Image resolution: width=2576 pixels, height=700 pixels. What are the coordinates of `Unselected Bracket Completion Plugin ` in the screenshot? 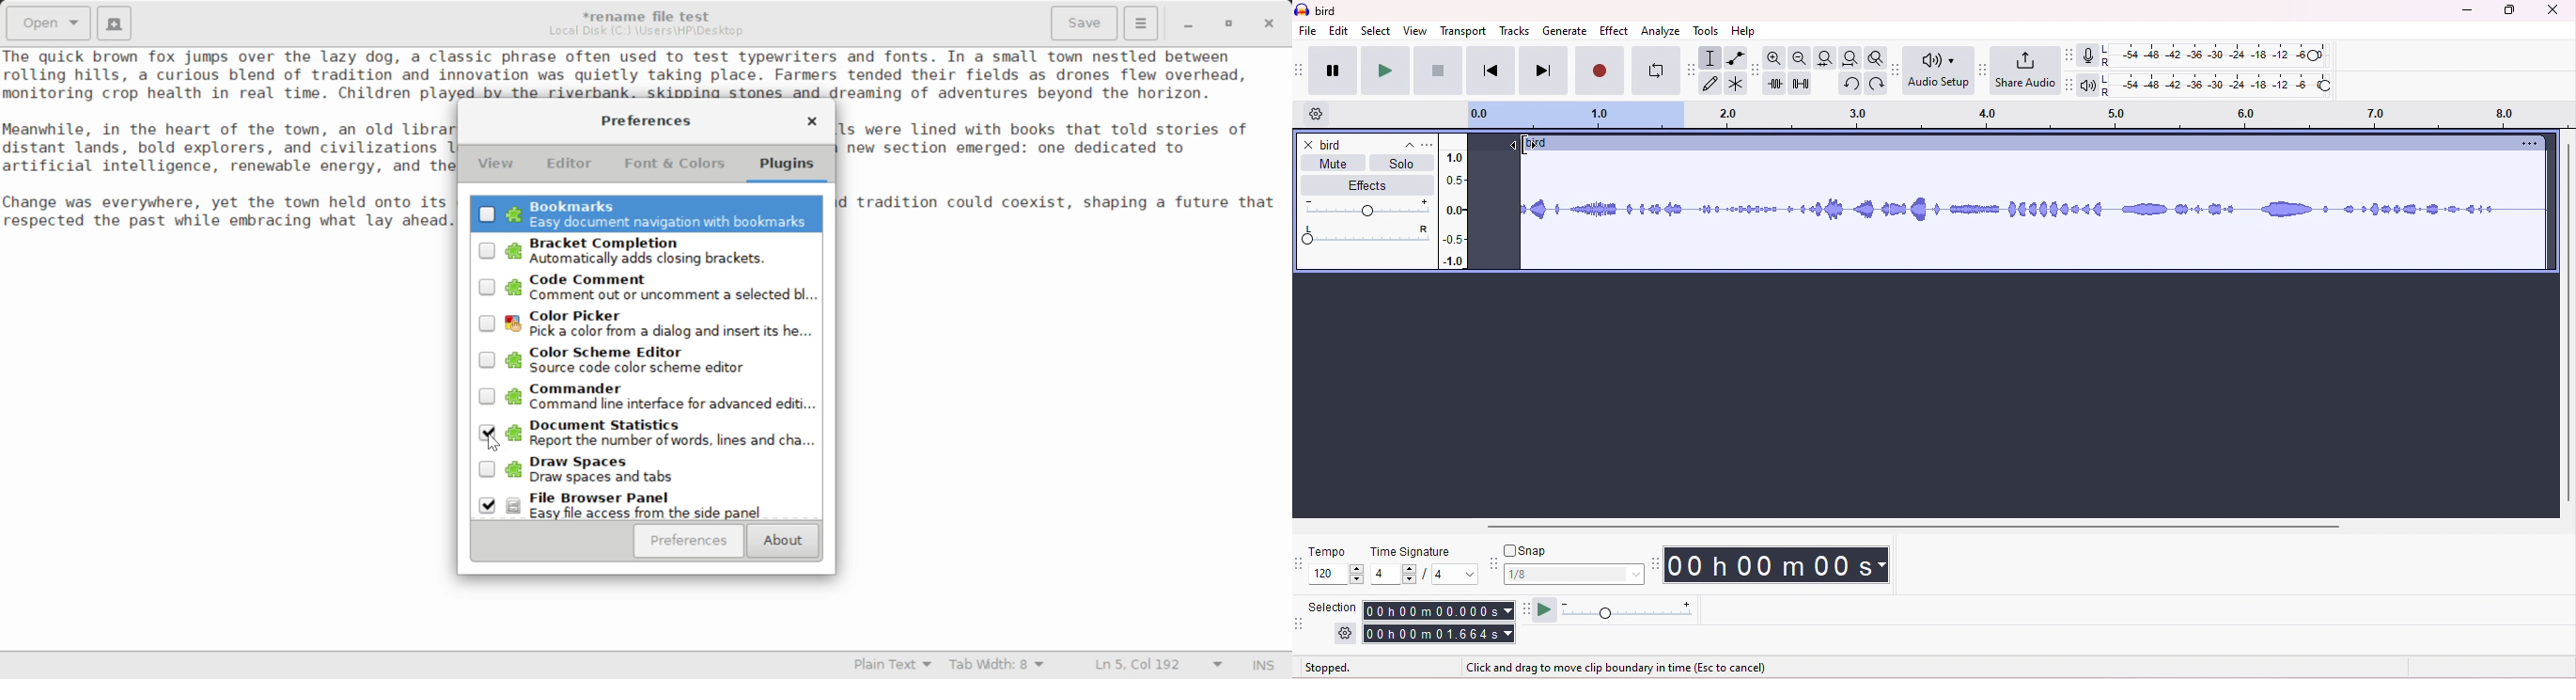 It's located at (647, 252).